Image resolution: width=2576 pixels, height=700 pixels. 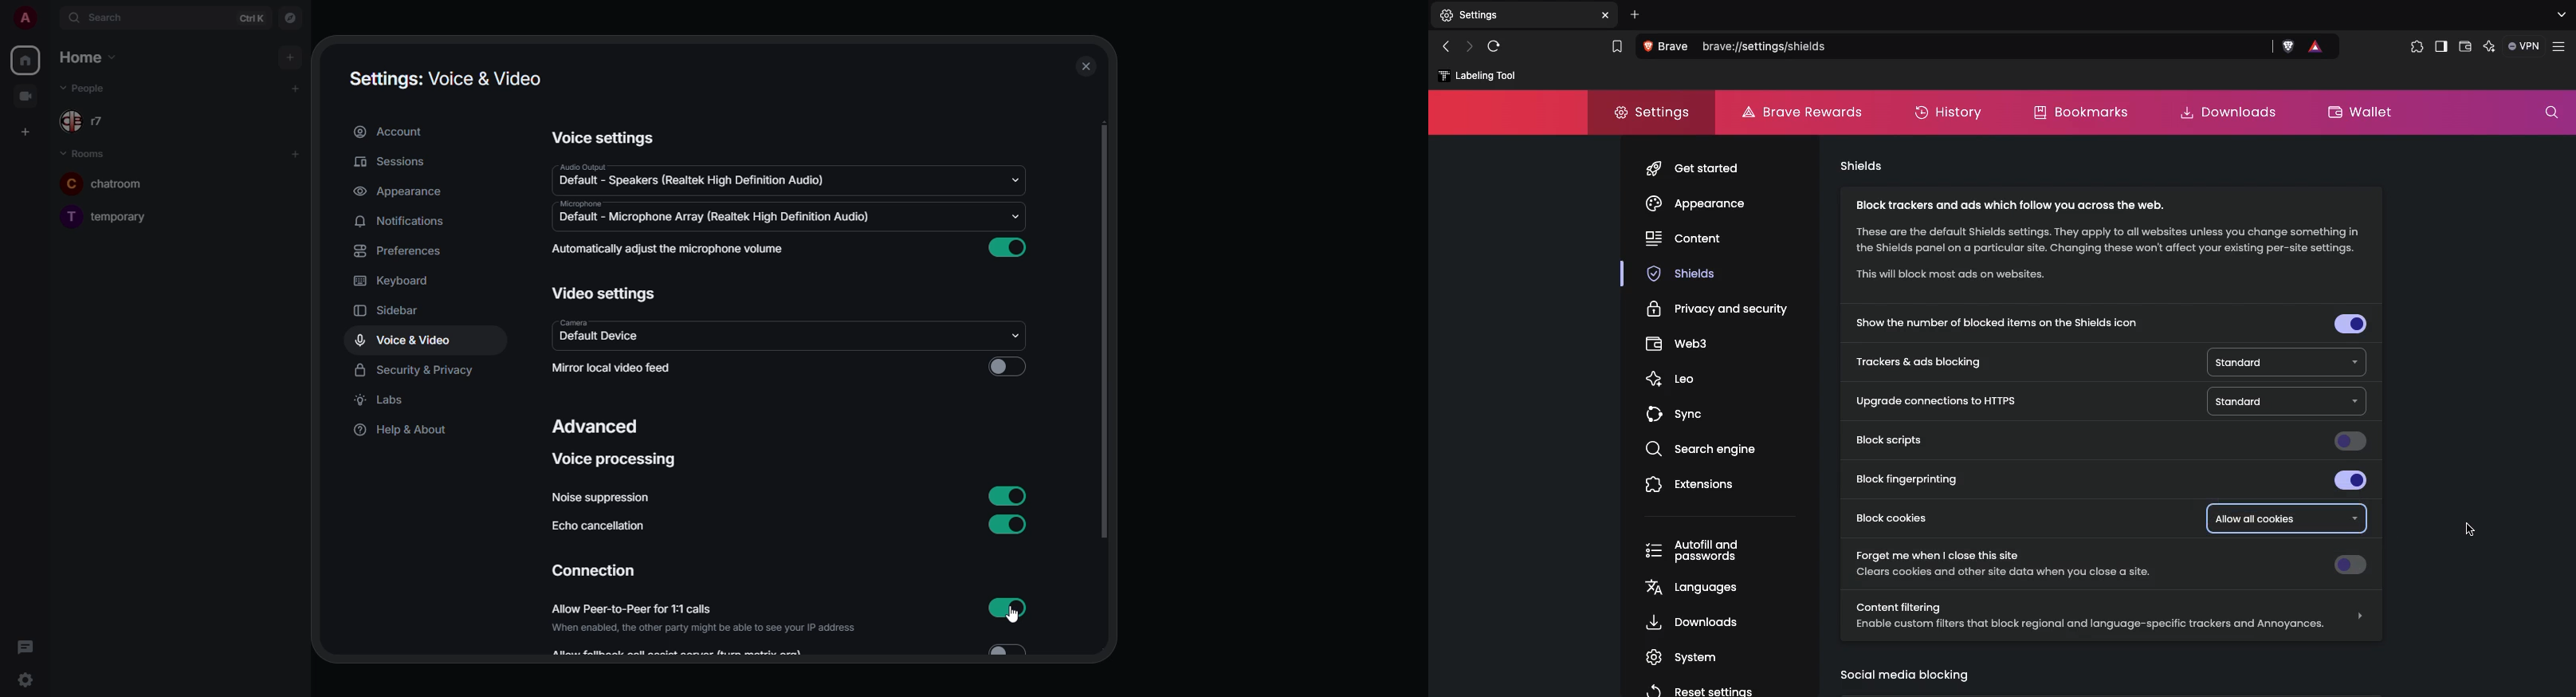 I want to click on ctrl K, so click(x=253, y=17).